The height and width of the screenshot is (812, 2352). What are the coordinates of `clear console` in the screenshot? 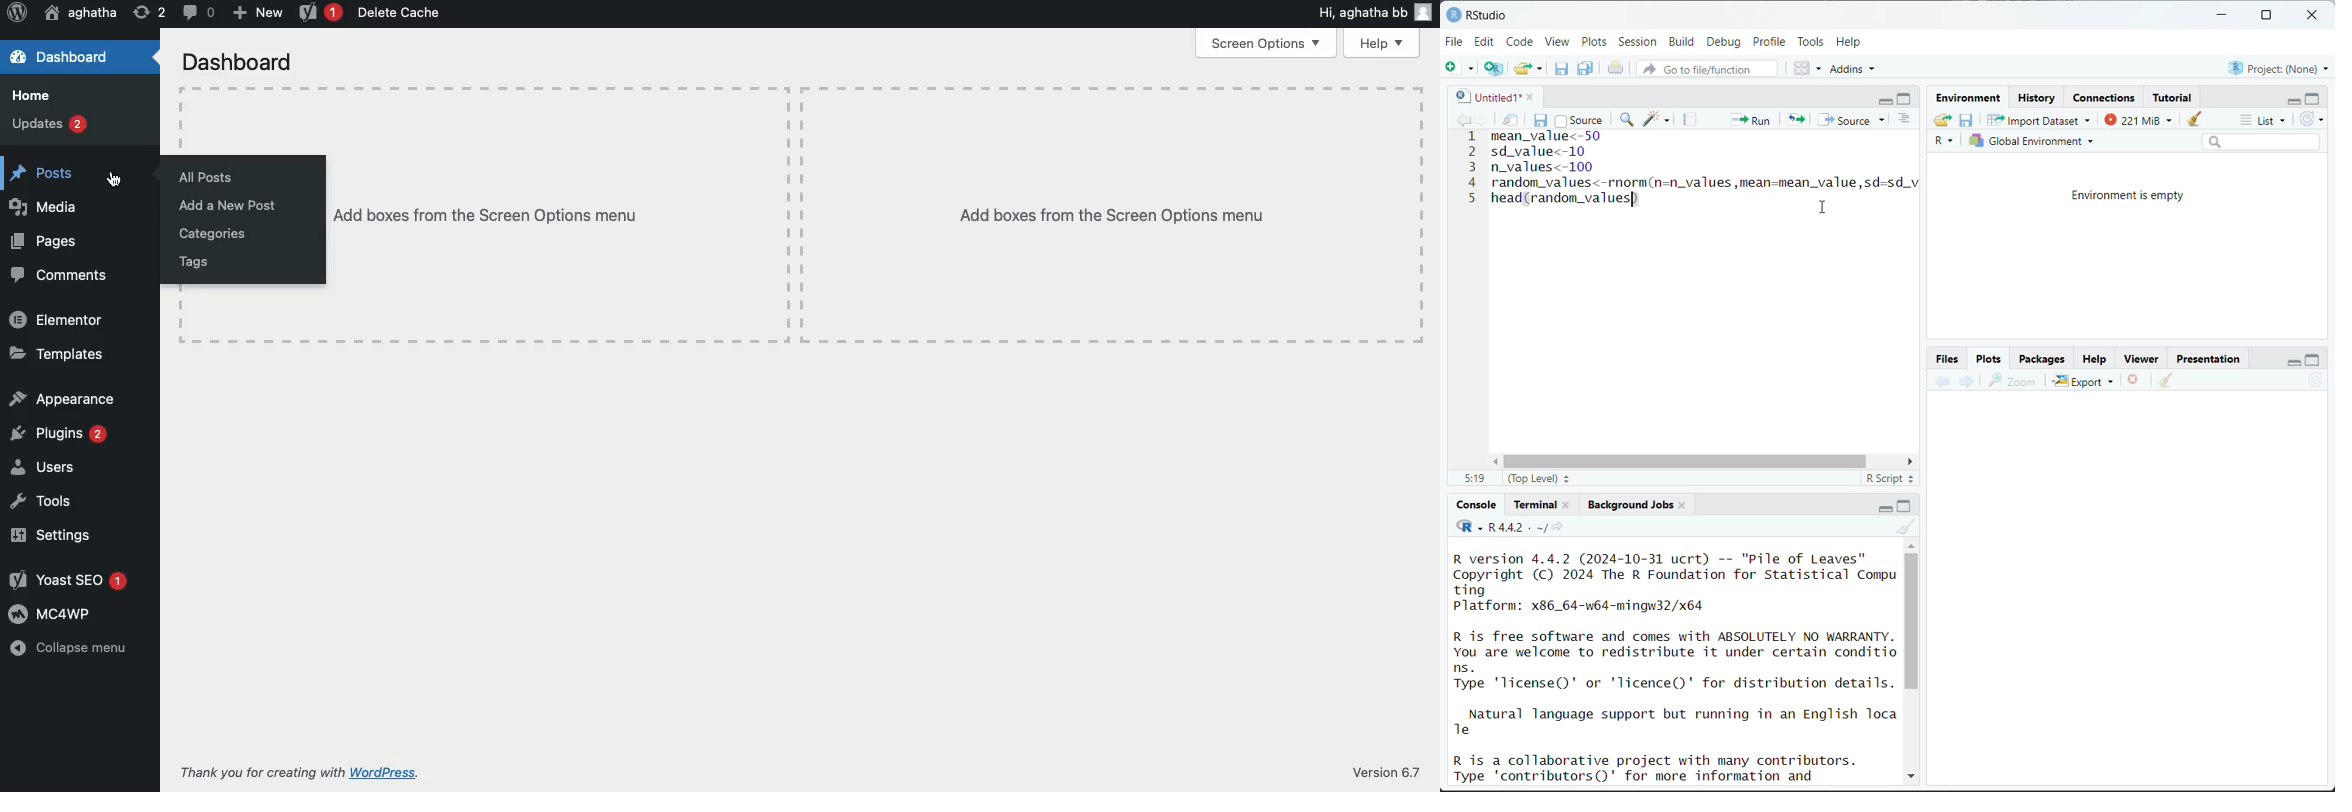 It's located at (1908, 527).